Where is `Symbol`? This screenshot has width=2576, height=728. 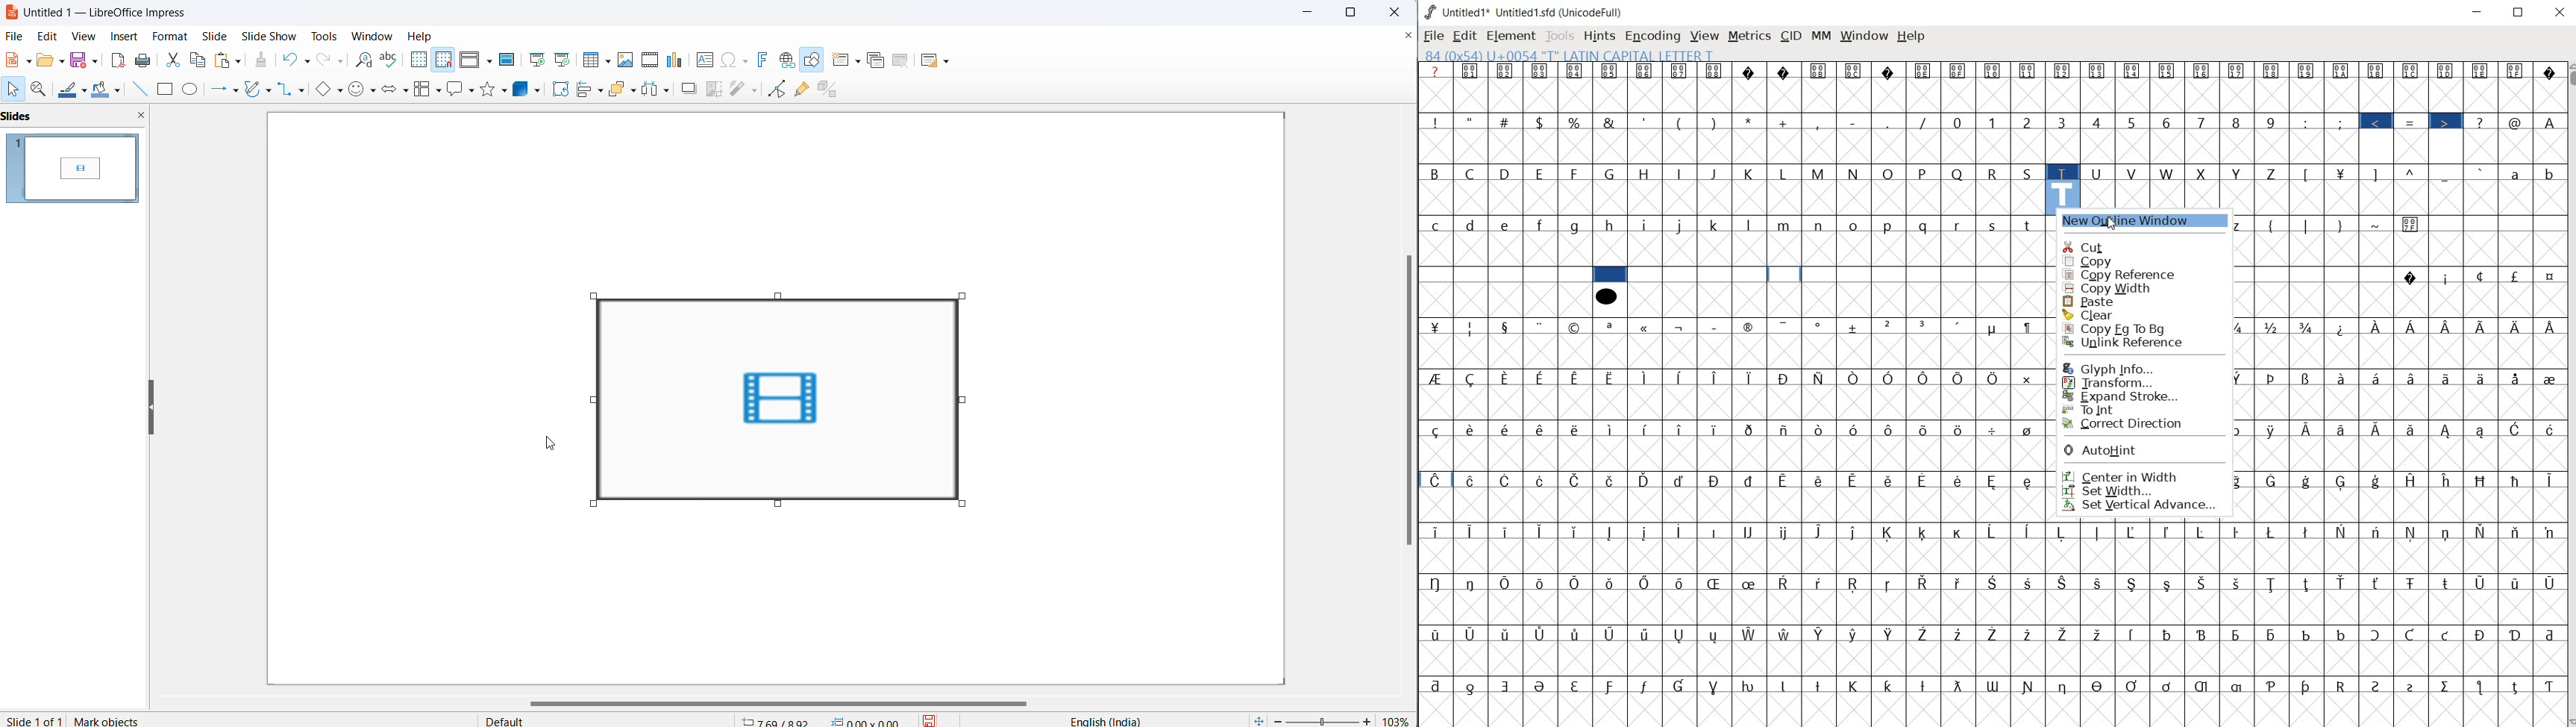
Symbol is located at coordinates (1925, 584).